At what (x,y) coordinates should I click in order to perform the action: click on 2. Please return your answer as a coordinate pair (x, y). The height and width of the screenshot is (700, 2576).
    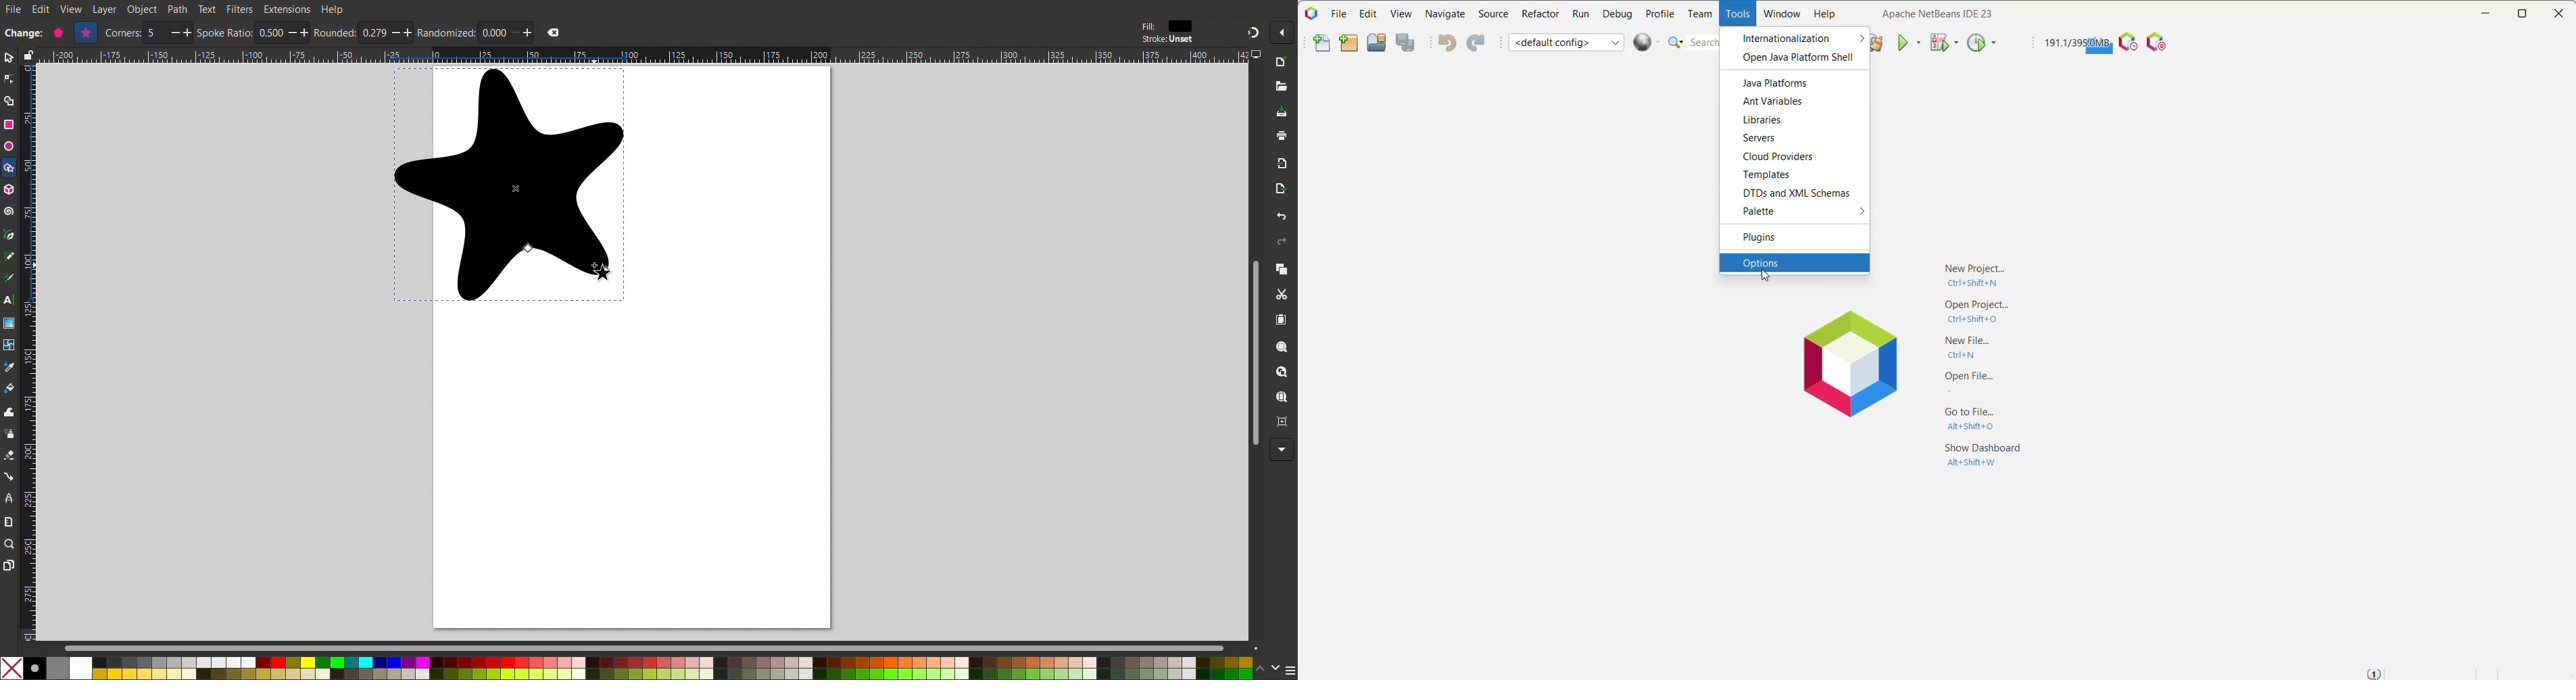
    Looking at the image, I should click on (157, 33).